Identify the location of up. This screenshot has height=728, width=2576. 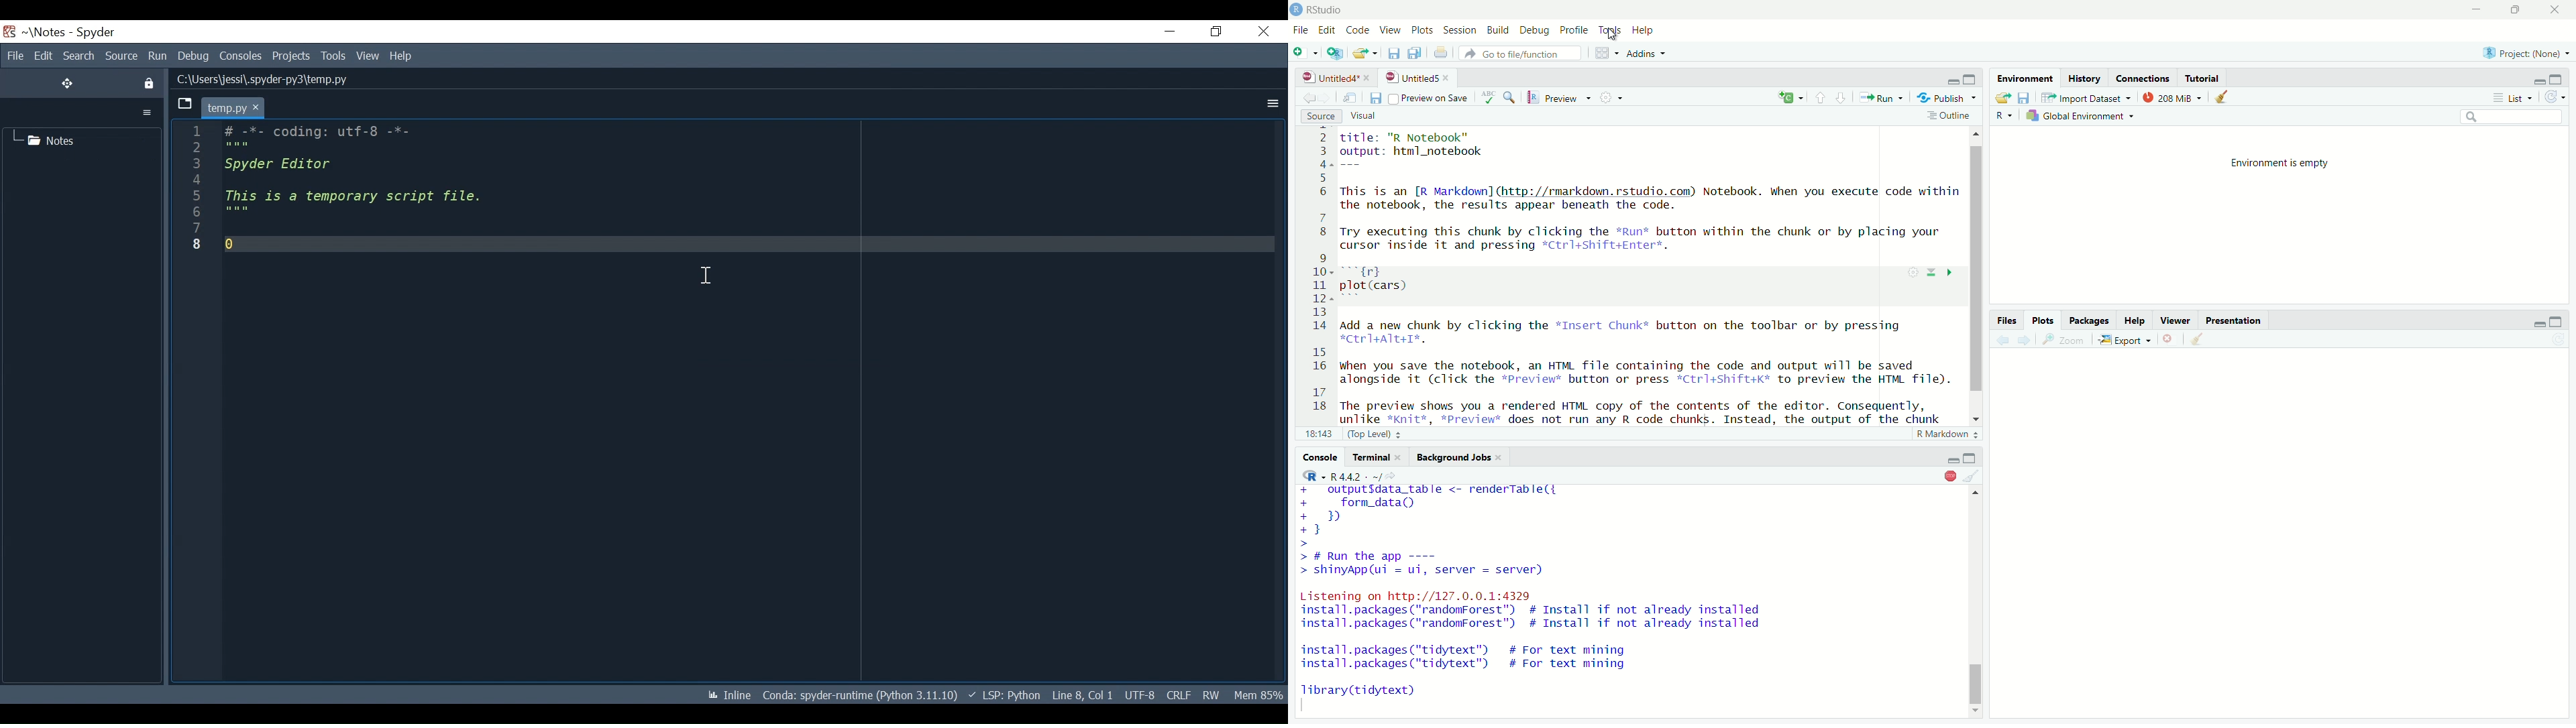
(1841, 98).